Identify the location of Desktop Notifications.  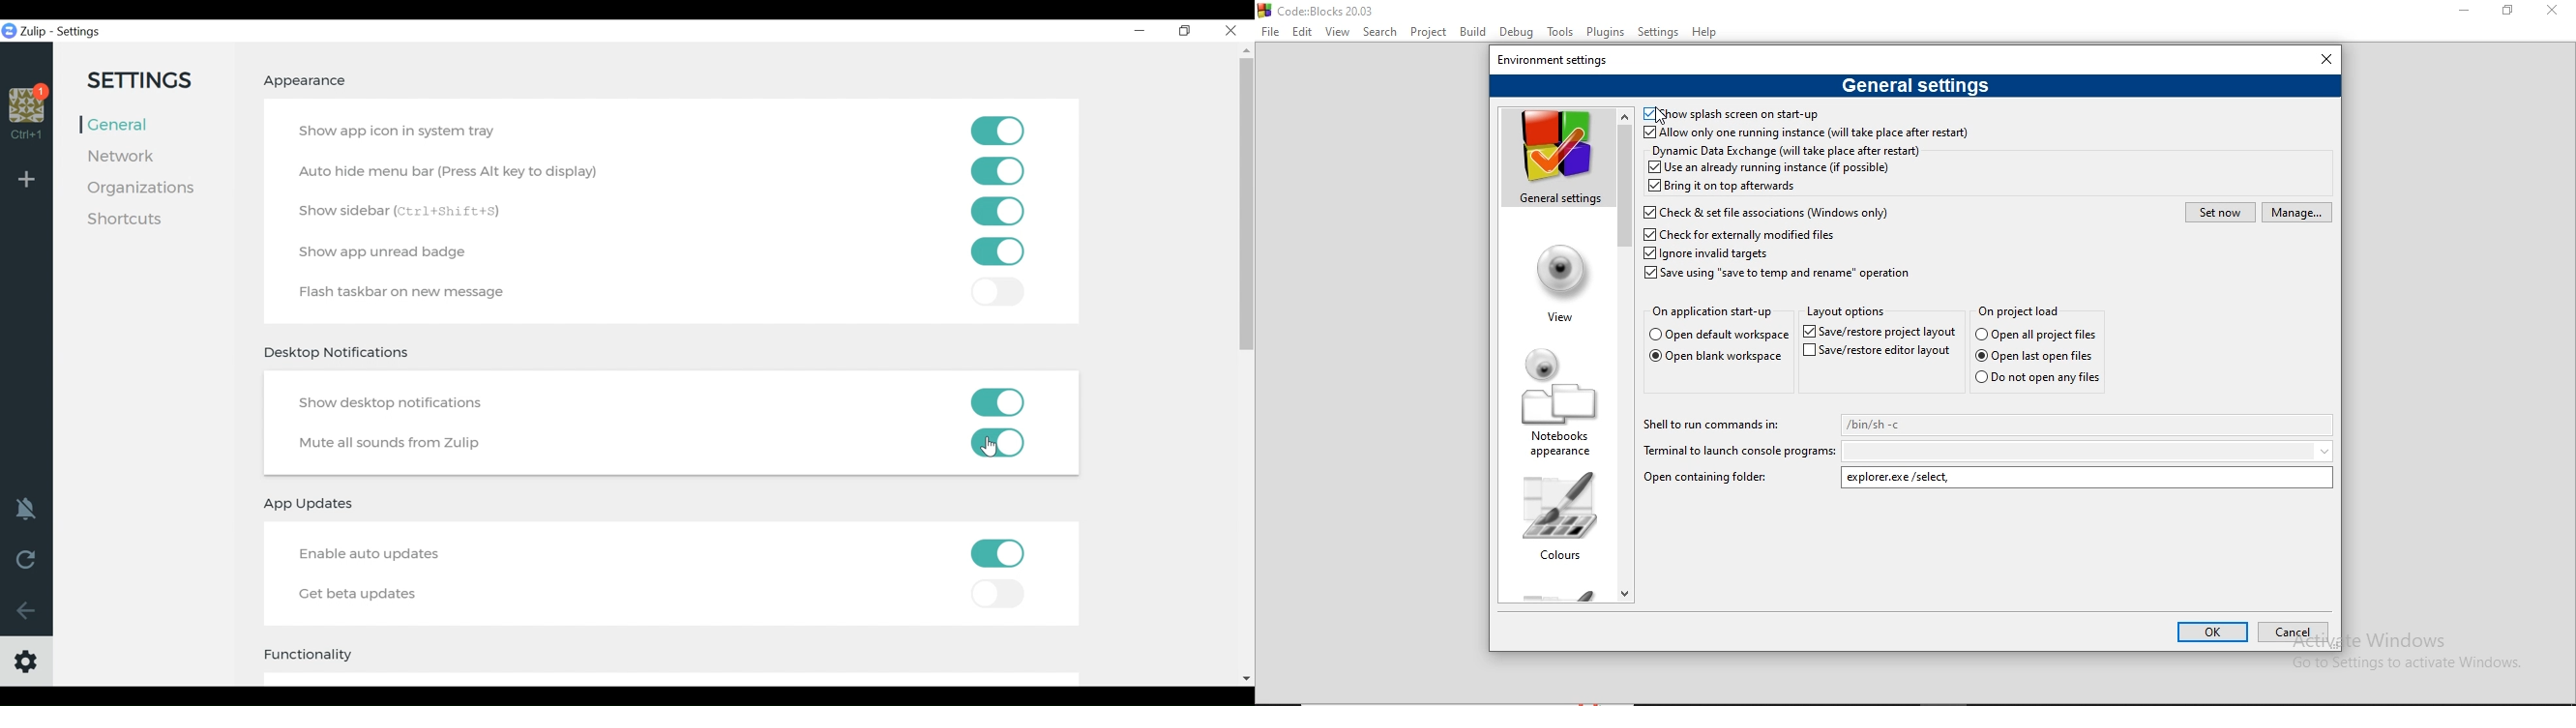
(339, 354).